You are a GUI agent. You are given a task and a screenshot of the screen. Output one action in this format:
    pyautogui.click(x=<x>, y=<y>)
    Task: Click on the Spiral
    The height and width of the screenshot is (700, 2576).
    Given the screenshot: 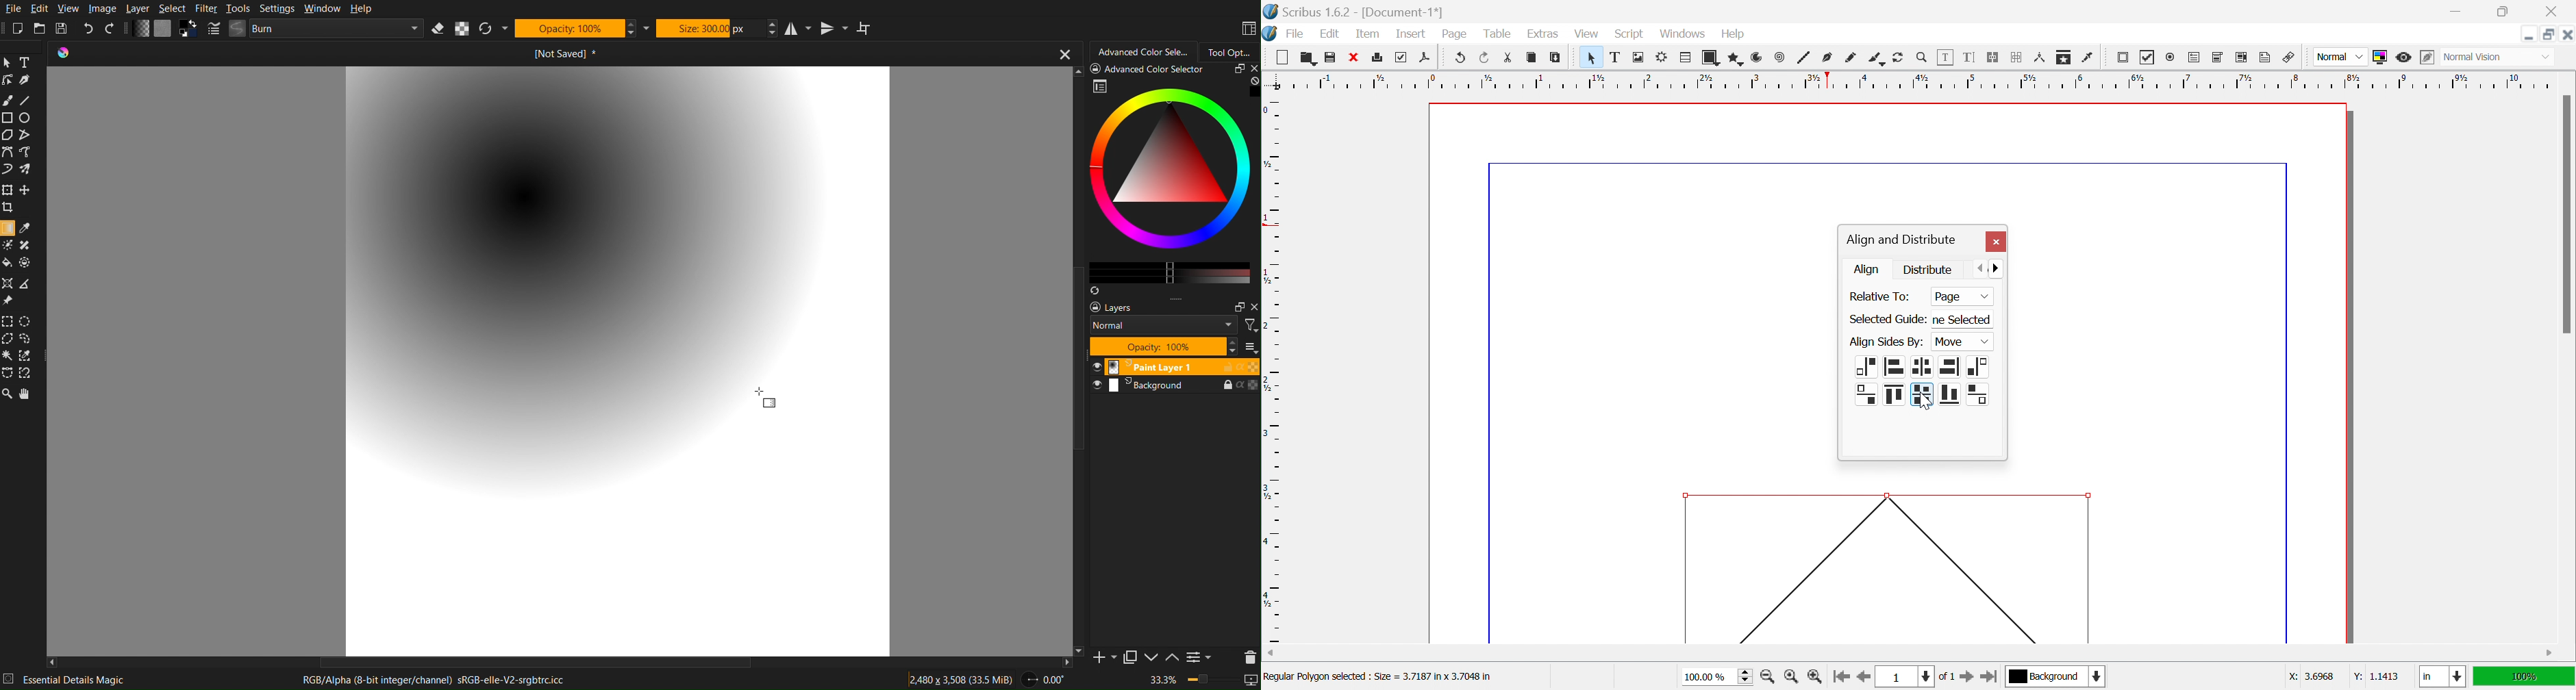 What is the action you would take?
    pyautogui.click(x=1783, y=57)
    